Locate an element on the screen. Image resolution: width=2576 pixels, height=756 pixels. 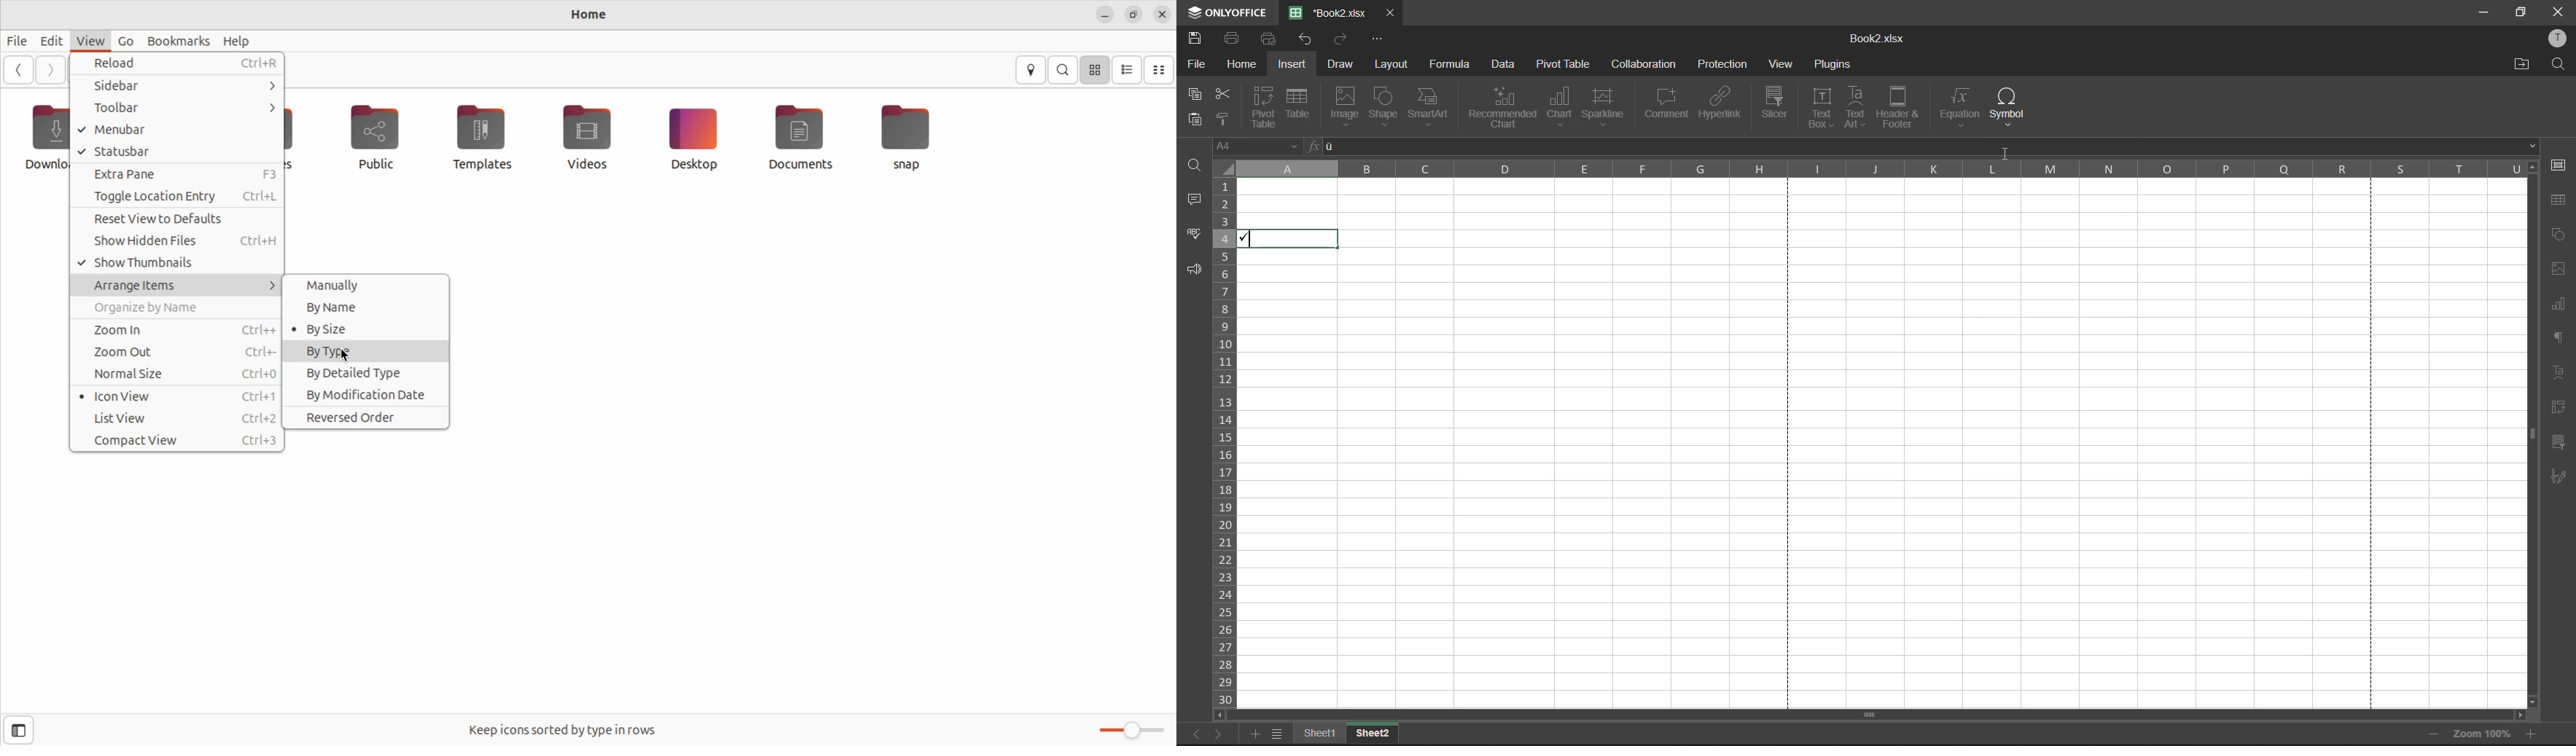
save is located at coordinates (1198, 39).